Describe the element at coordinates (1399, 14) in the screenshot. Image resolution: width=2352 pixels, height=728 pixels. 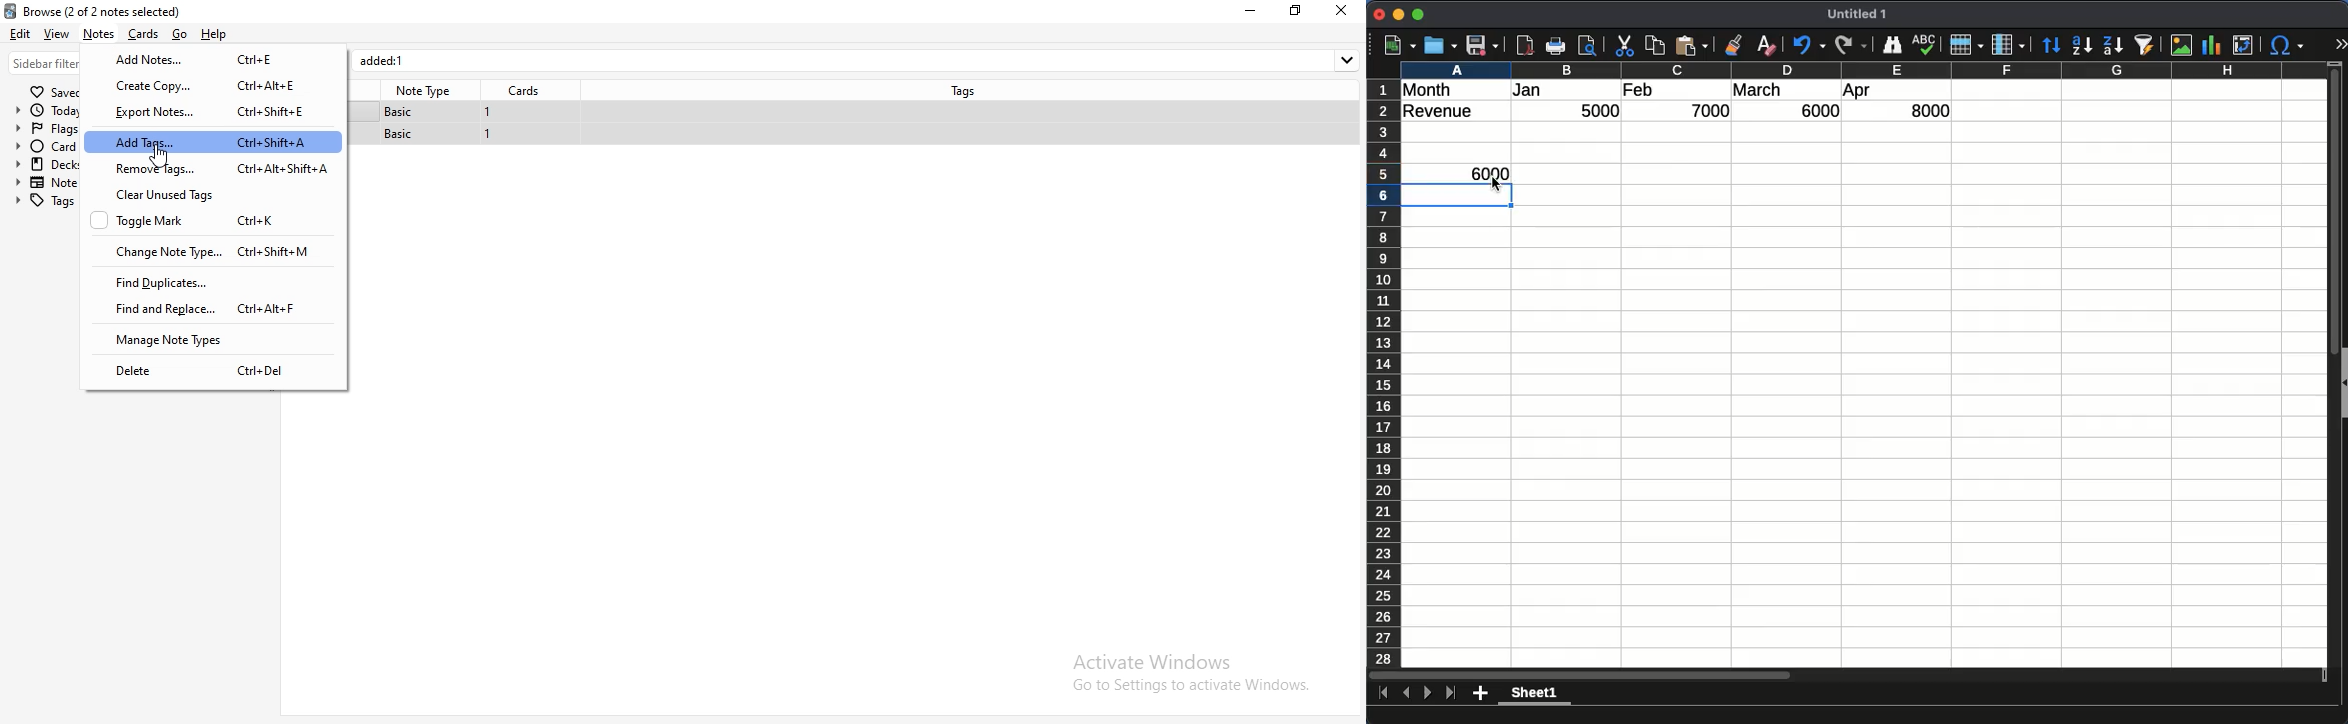
I see `minimize` at that location.